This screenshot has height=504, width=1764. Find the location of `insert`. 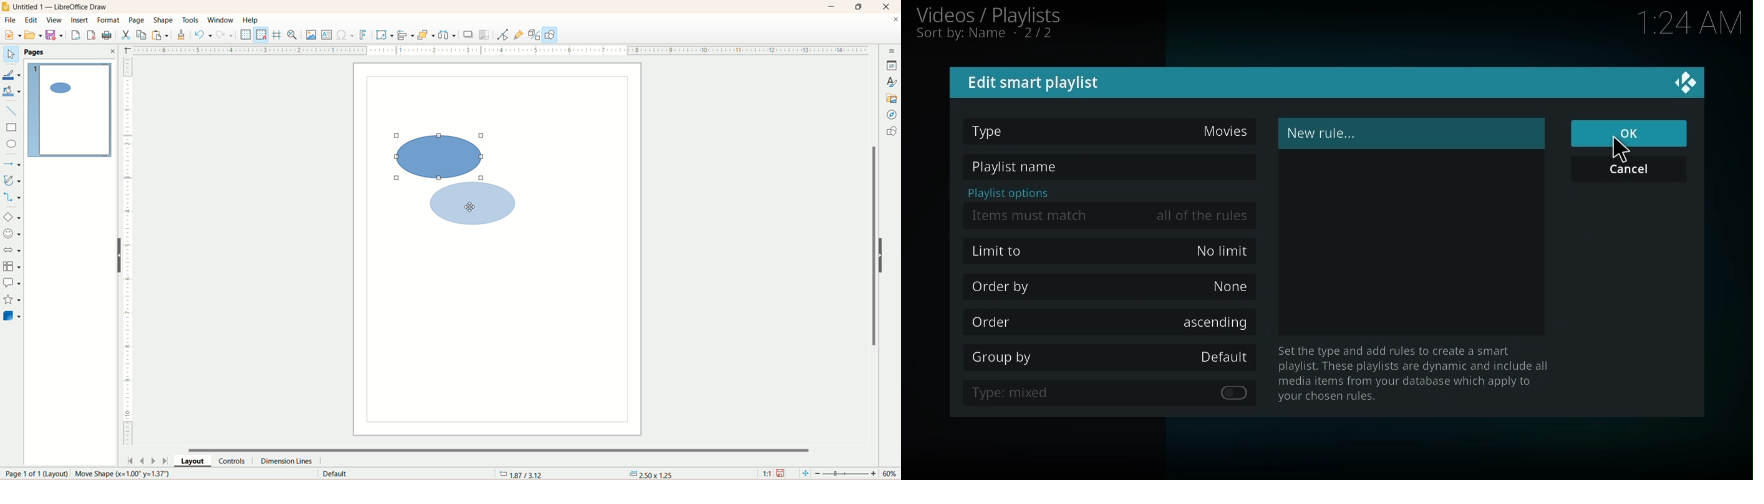

insert is located at coordinates (78, 20).